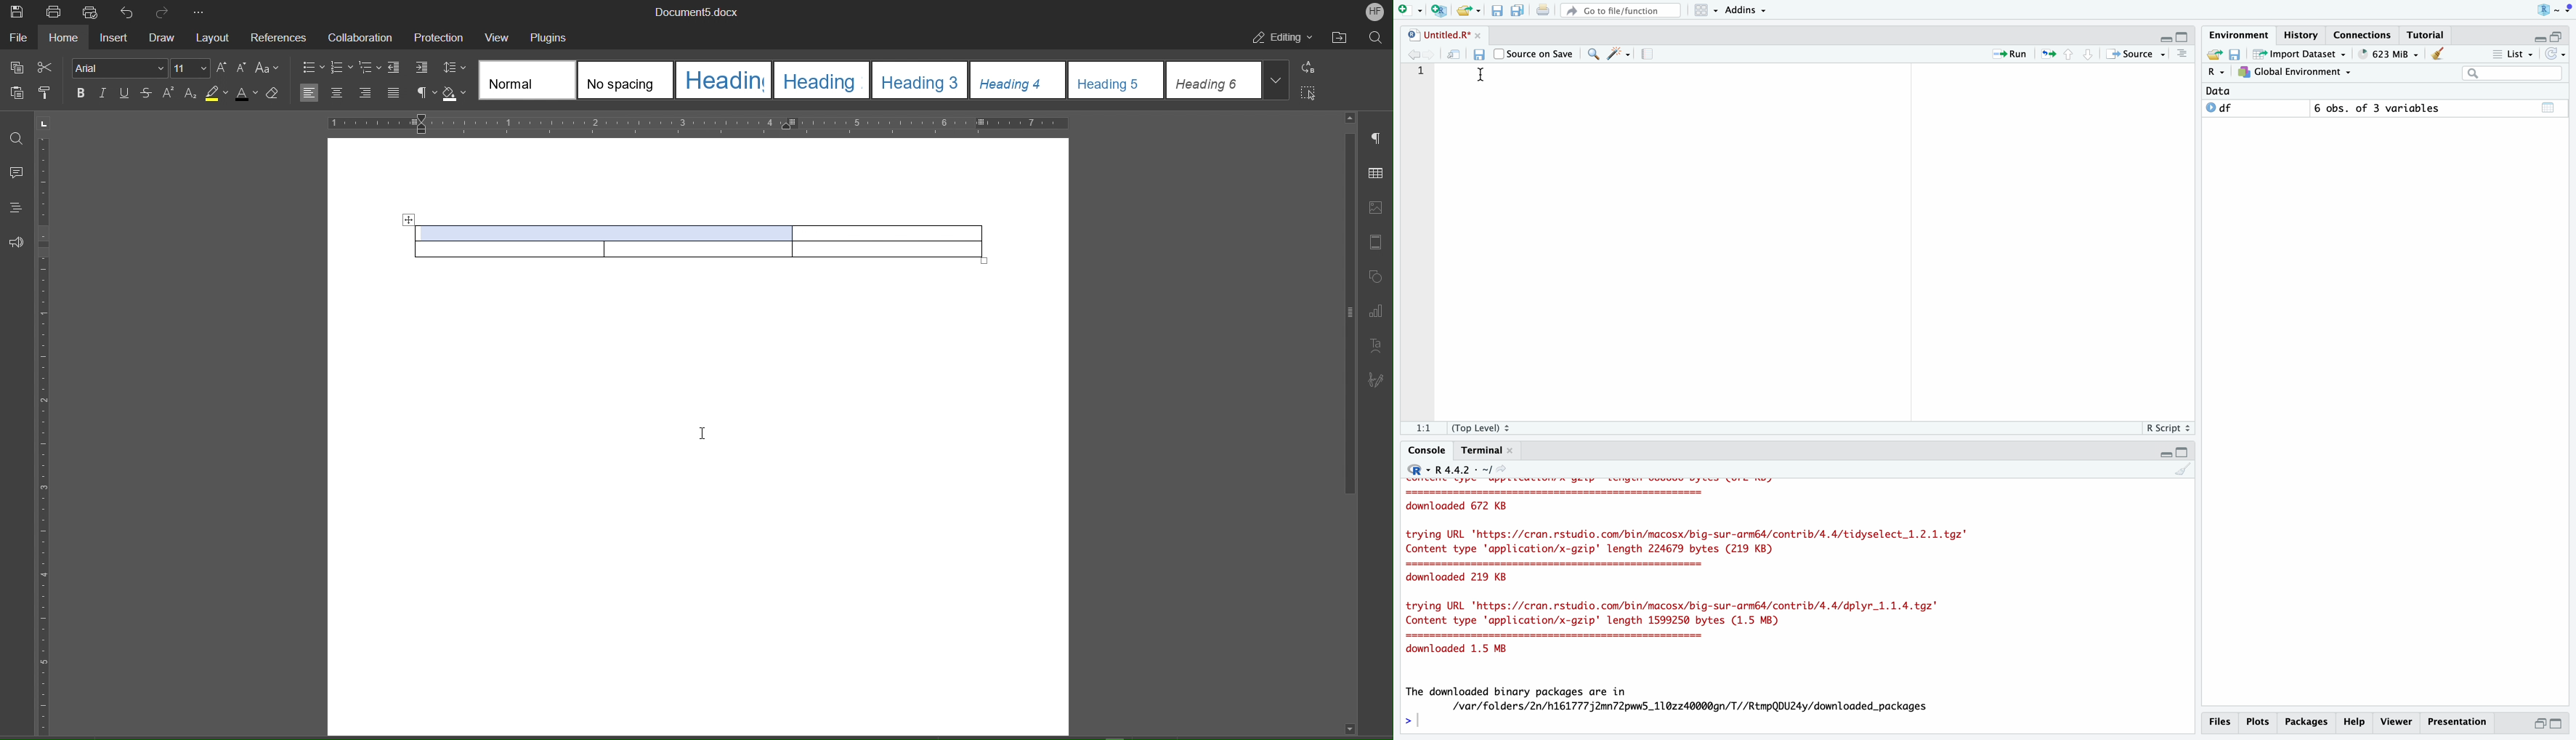 The image size is (2576, 756). I want to click on 1:1, so click(1423, 428).